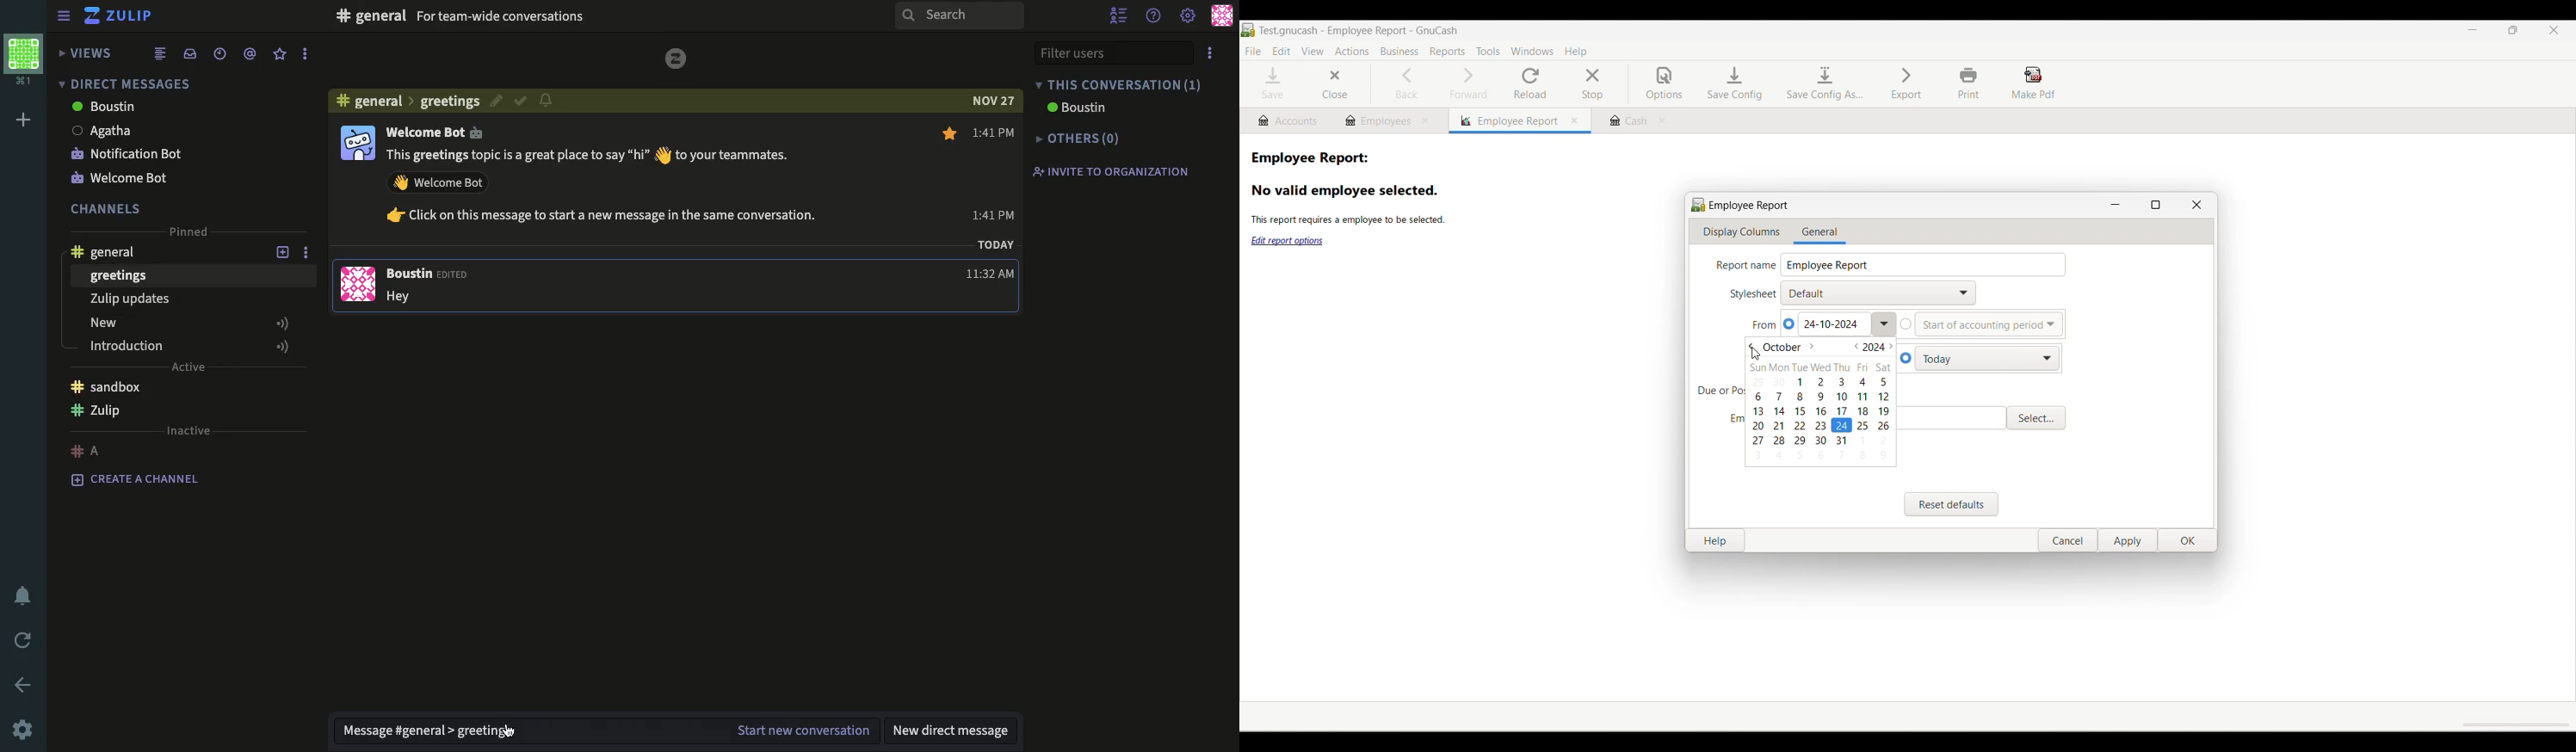 The width and height of the screenshot is (2576, 756). Describe the element at coordinates (302, 54) in the screenshot. I see `options` at that location.